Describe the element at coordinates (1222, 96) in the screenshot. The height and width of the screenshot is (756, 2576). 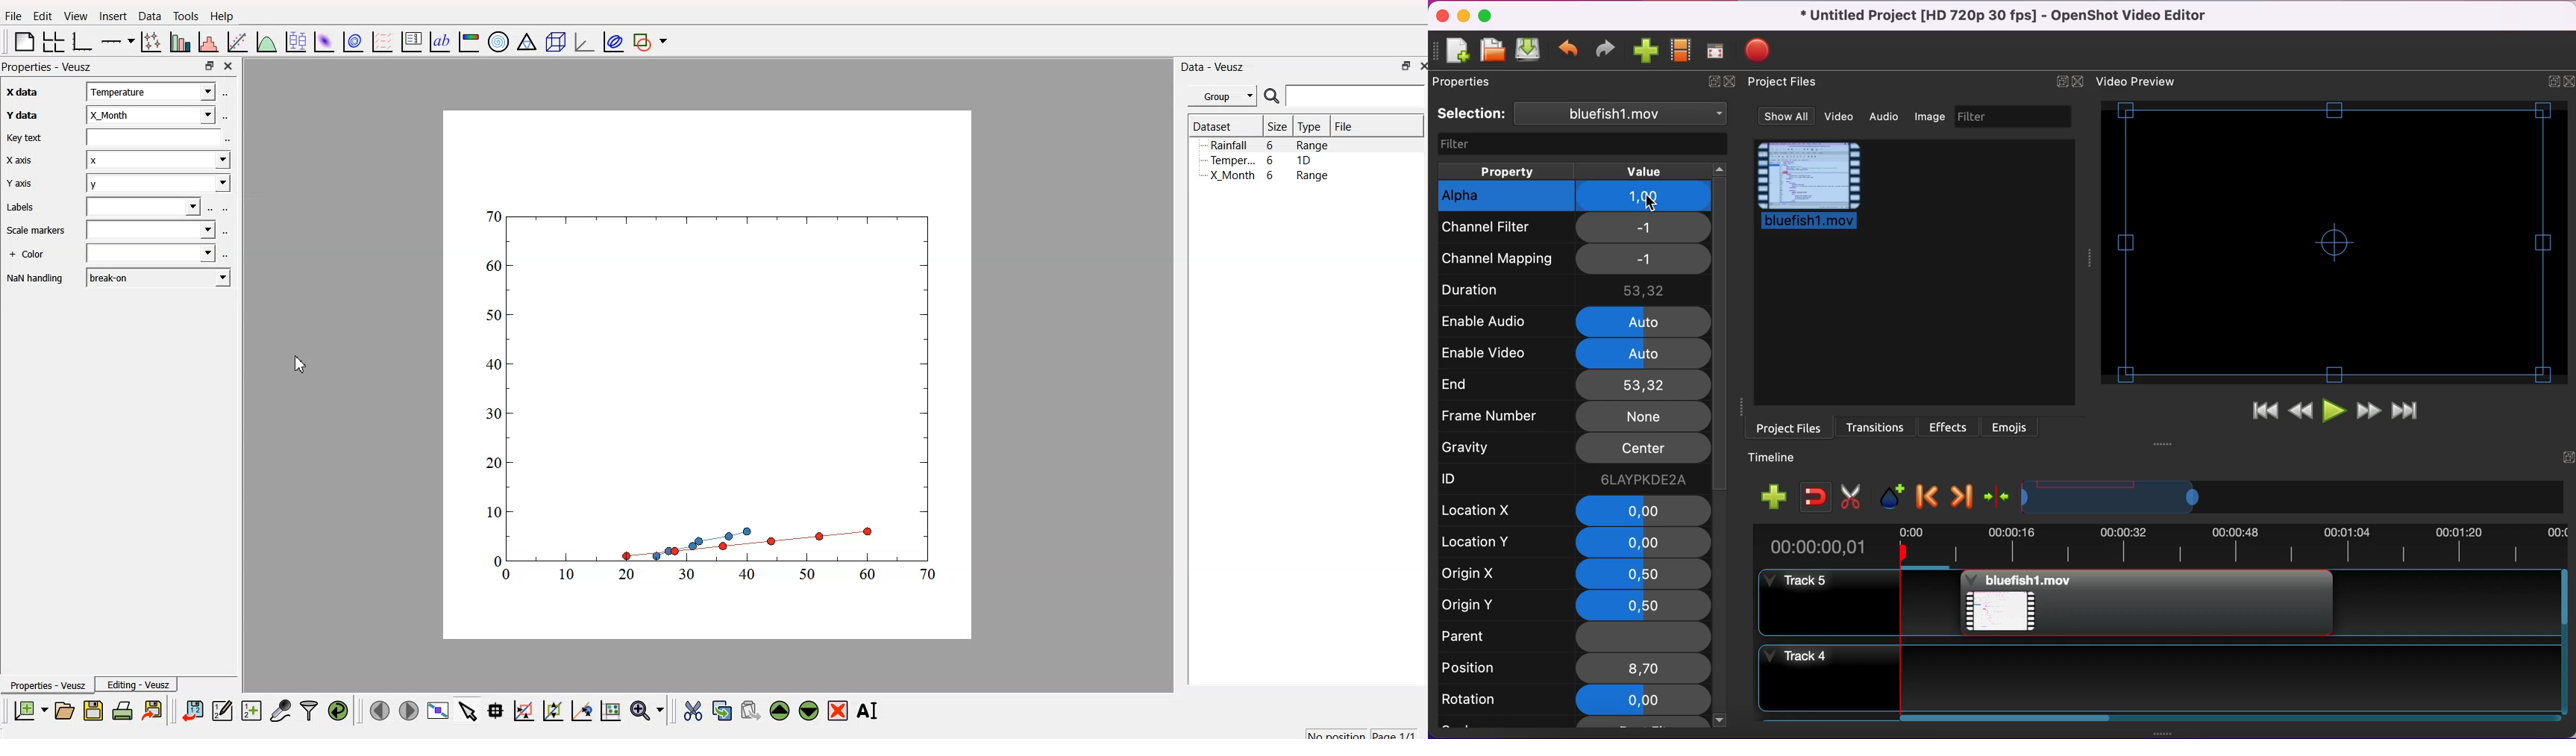
I see `Group` at that location.